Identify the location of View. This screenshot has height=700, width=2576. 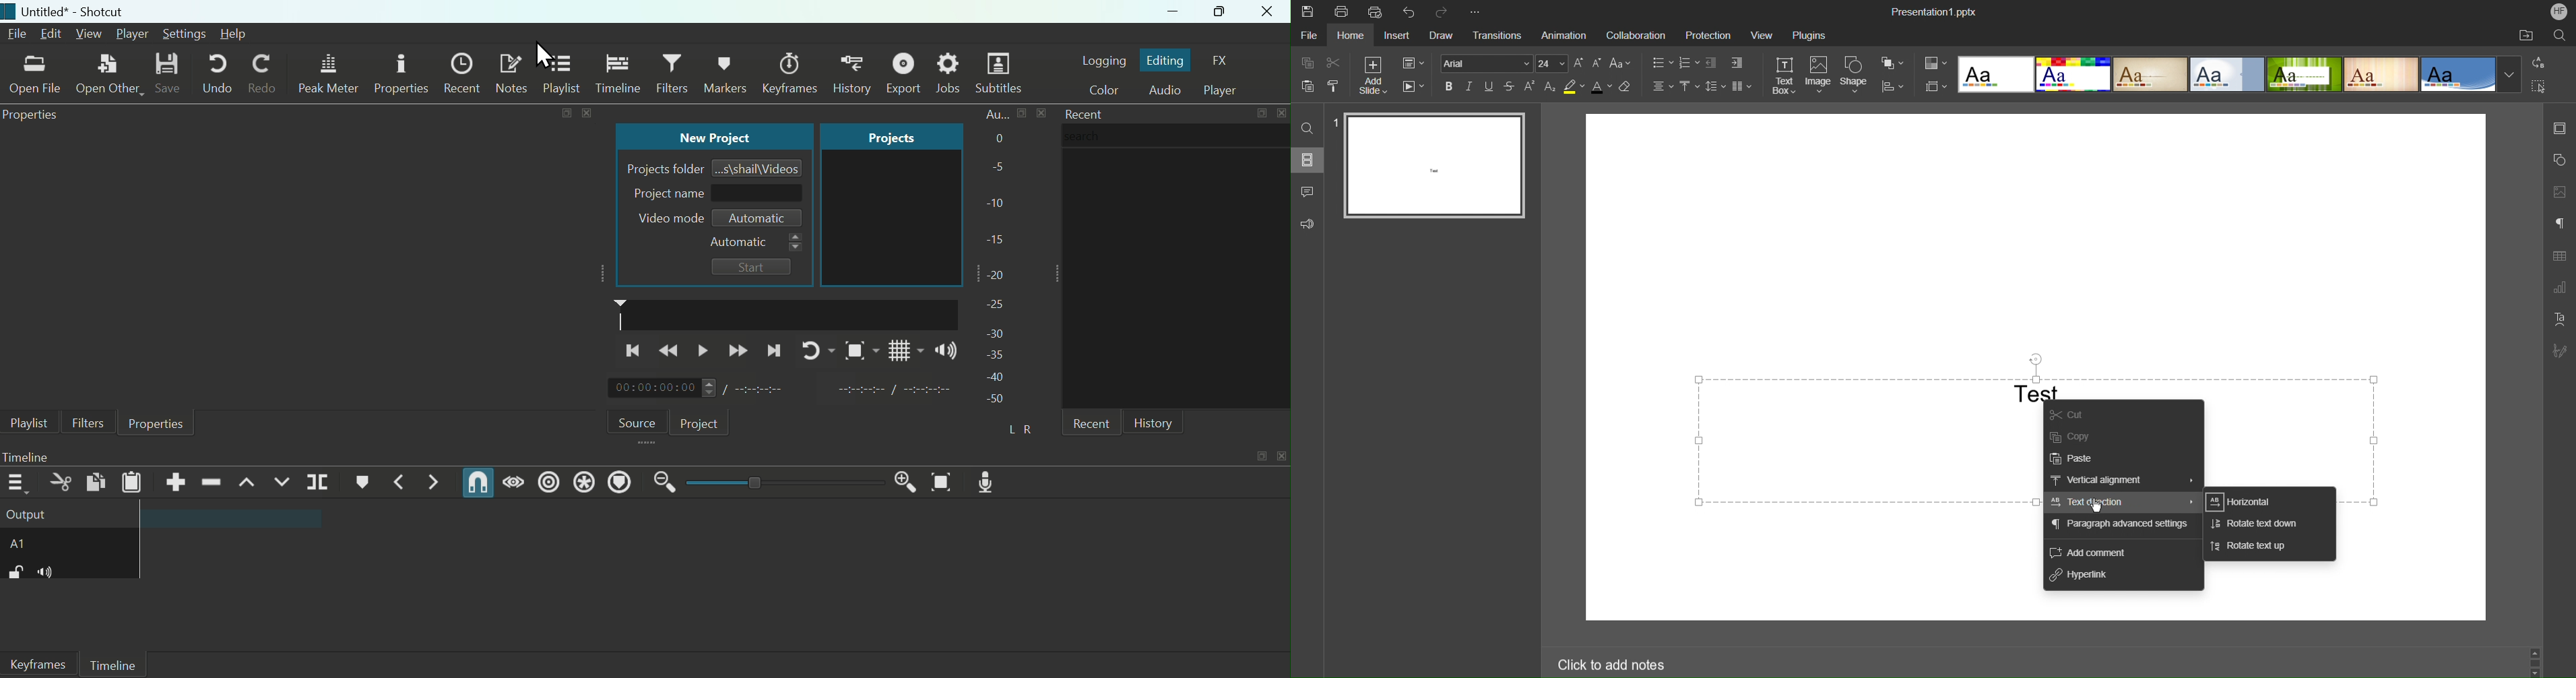
(1761, 35).